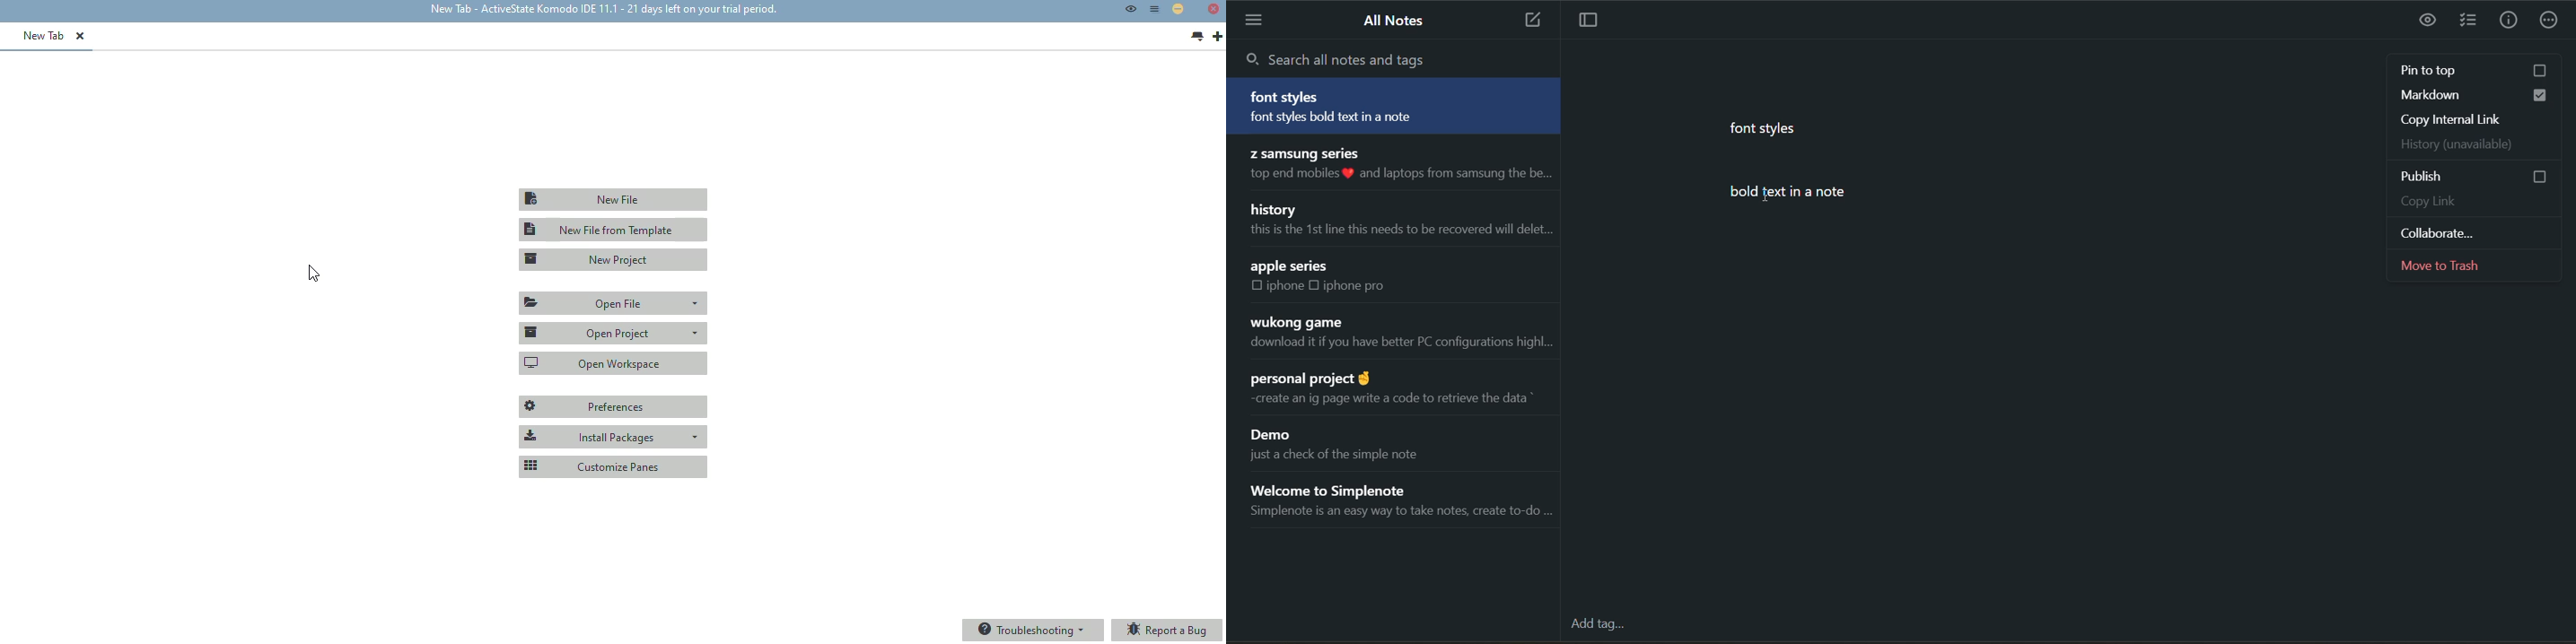 The width and height of the screenshot is (2576, 644). Describe the element at coordinates (1528, 20) in the screenshot. I see `add new note` at that location.